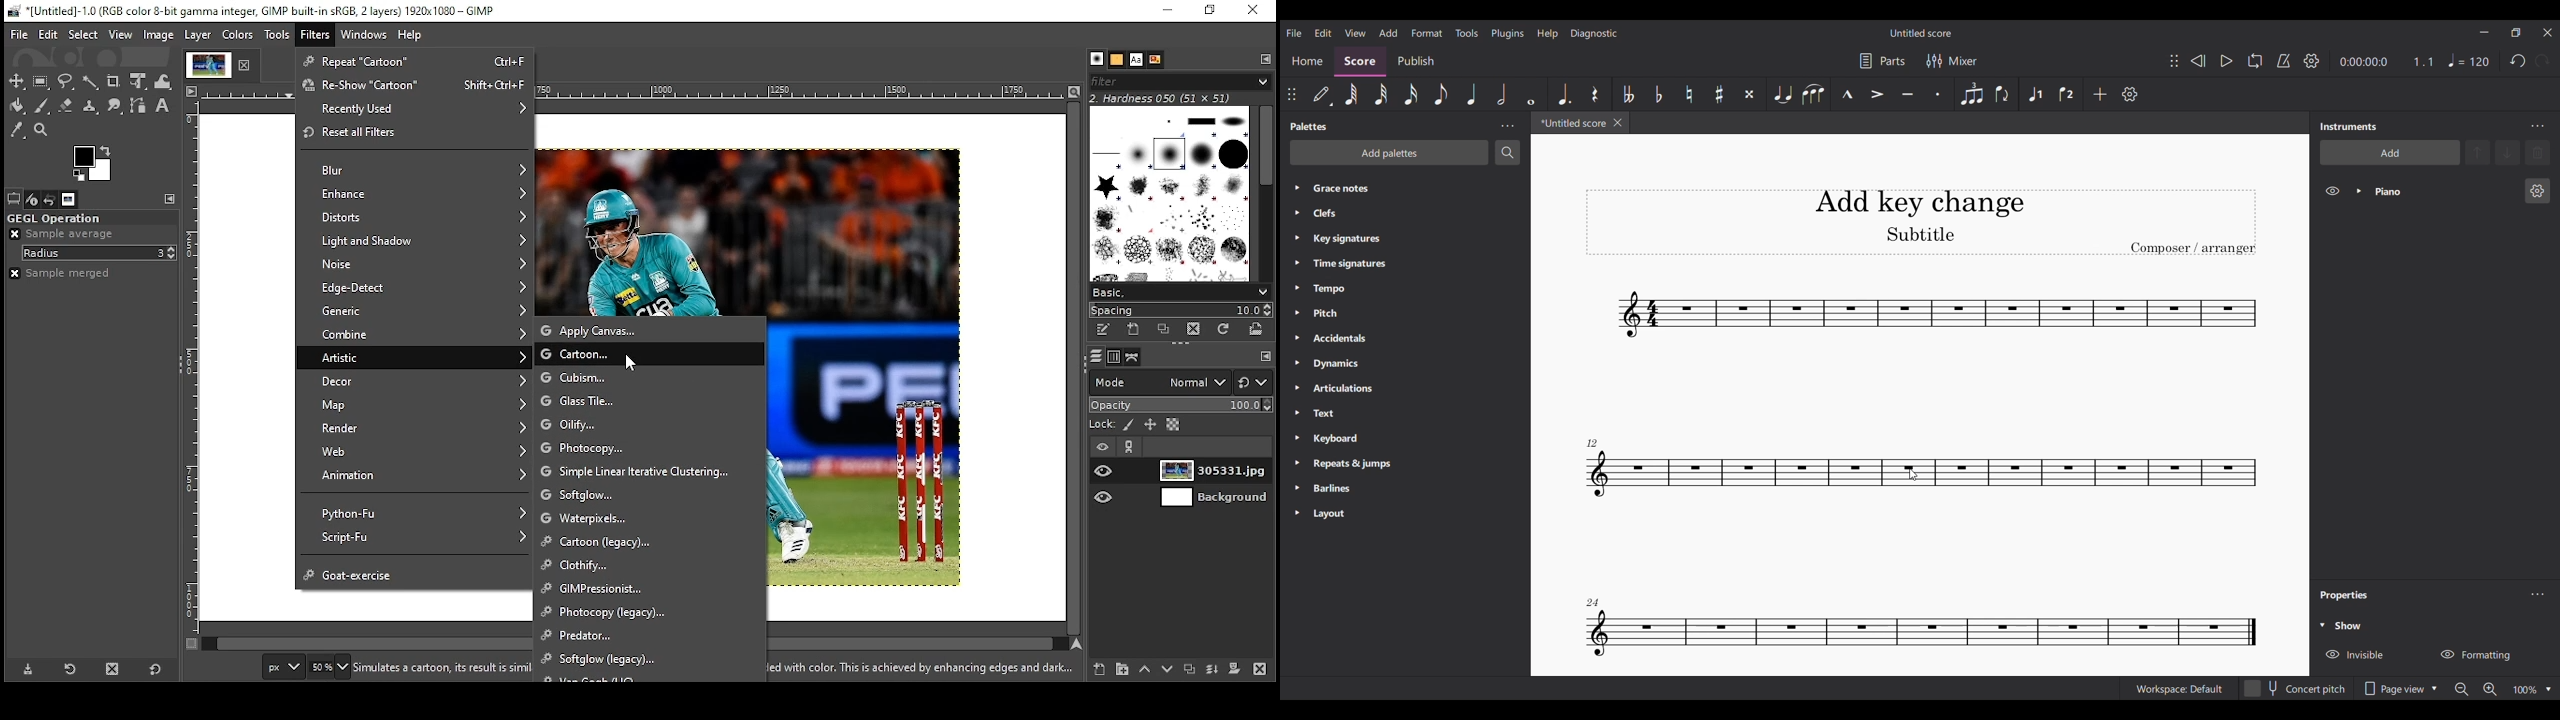 This screenshot has width=2576, height=728. What do you see at coordinates (416, 573) in the screenshot?
I see `goat exercise` at bounding box center [416, 573].